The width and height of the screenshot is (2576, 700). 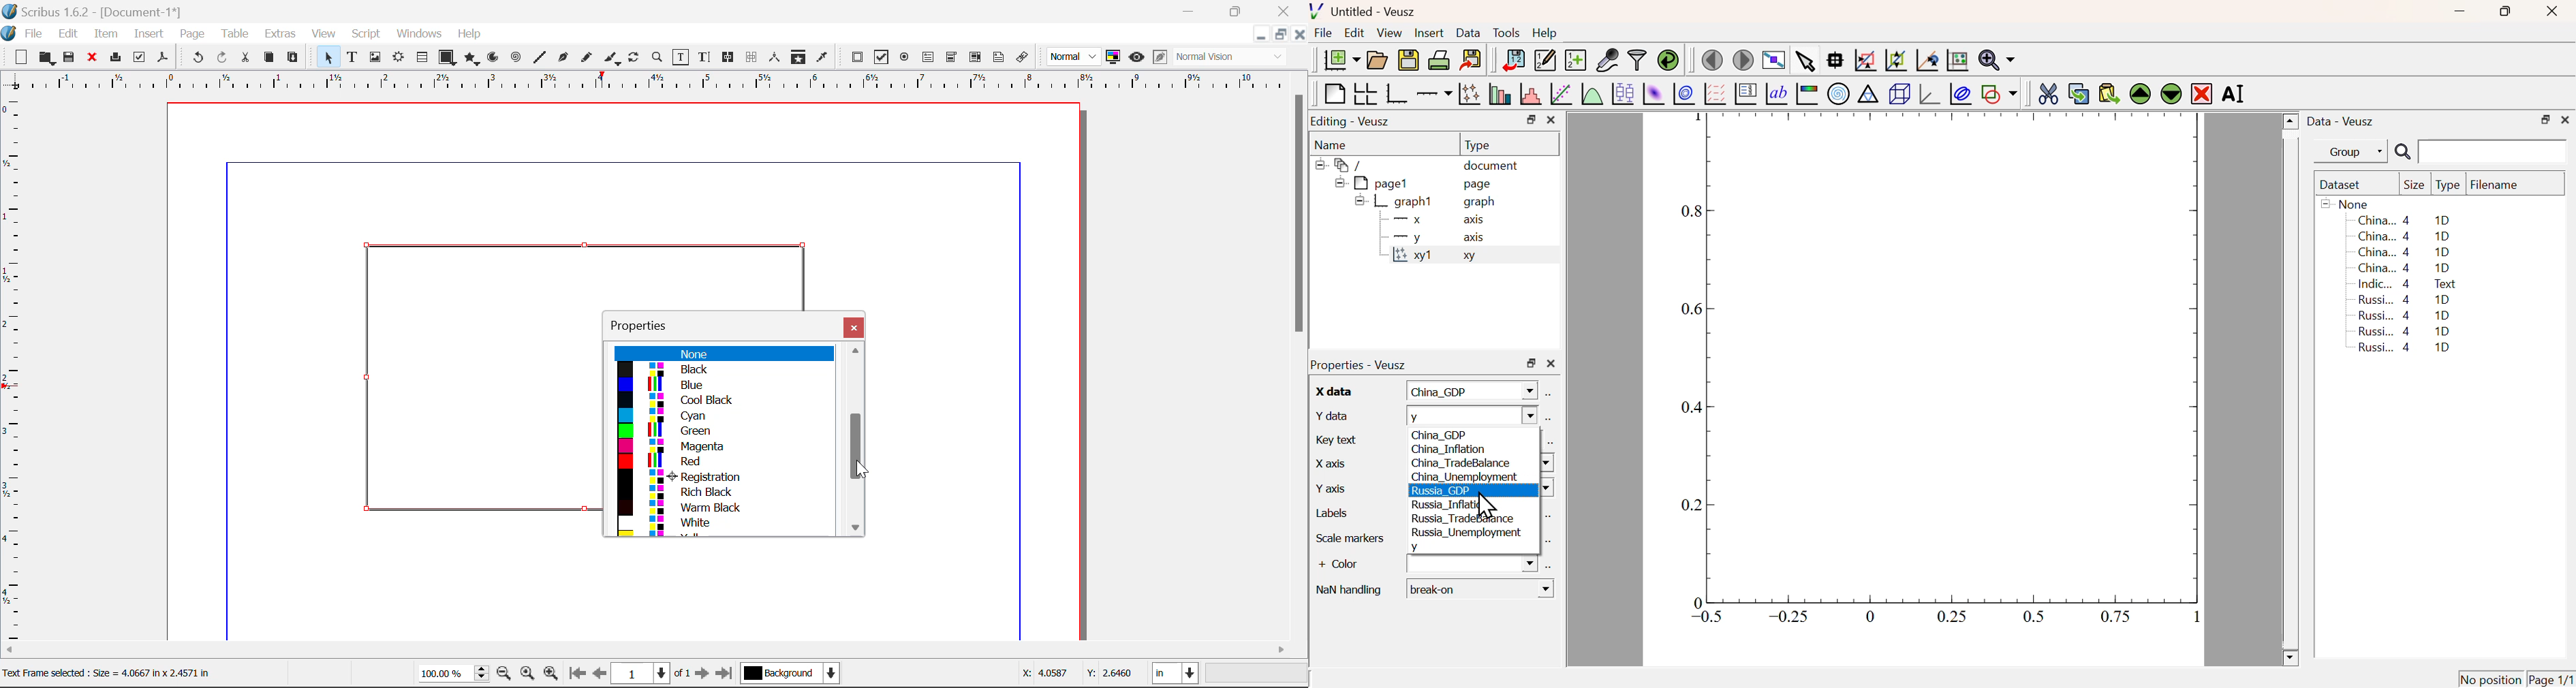 I want to click on Discard, so click(x=93, y=58).